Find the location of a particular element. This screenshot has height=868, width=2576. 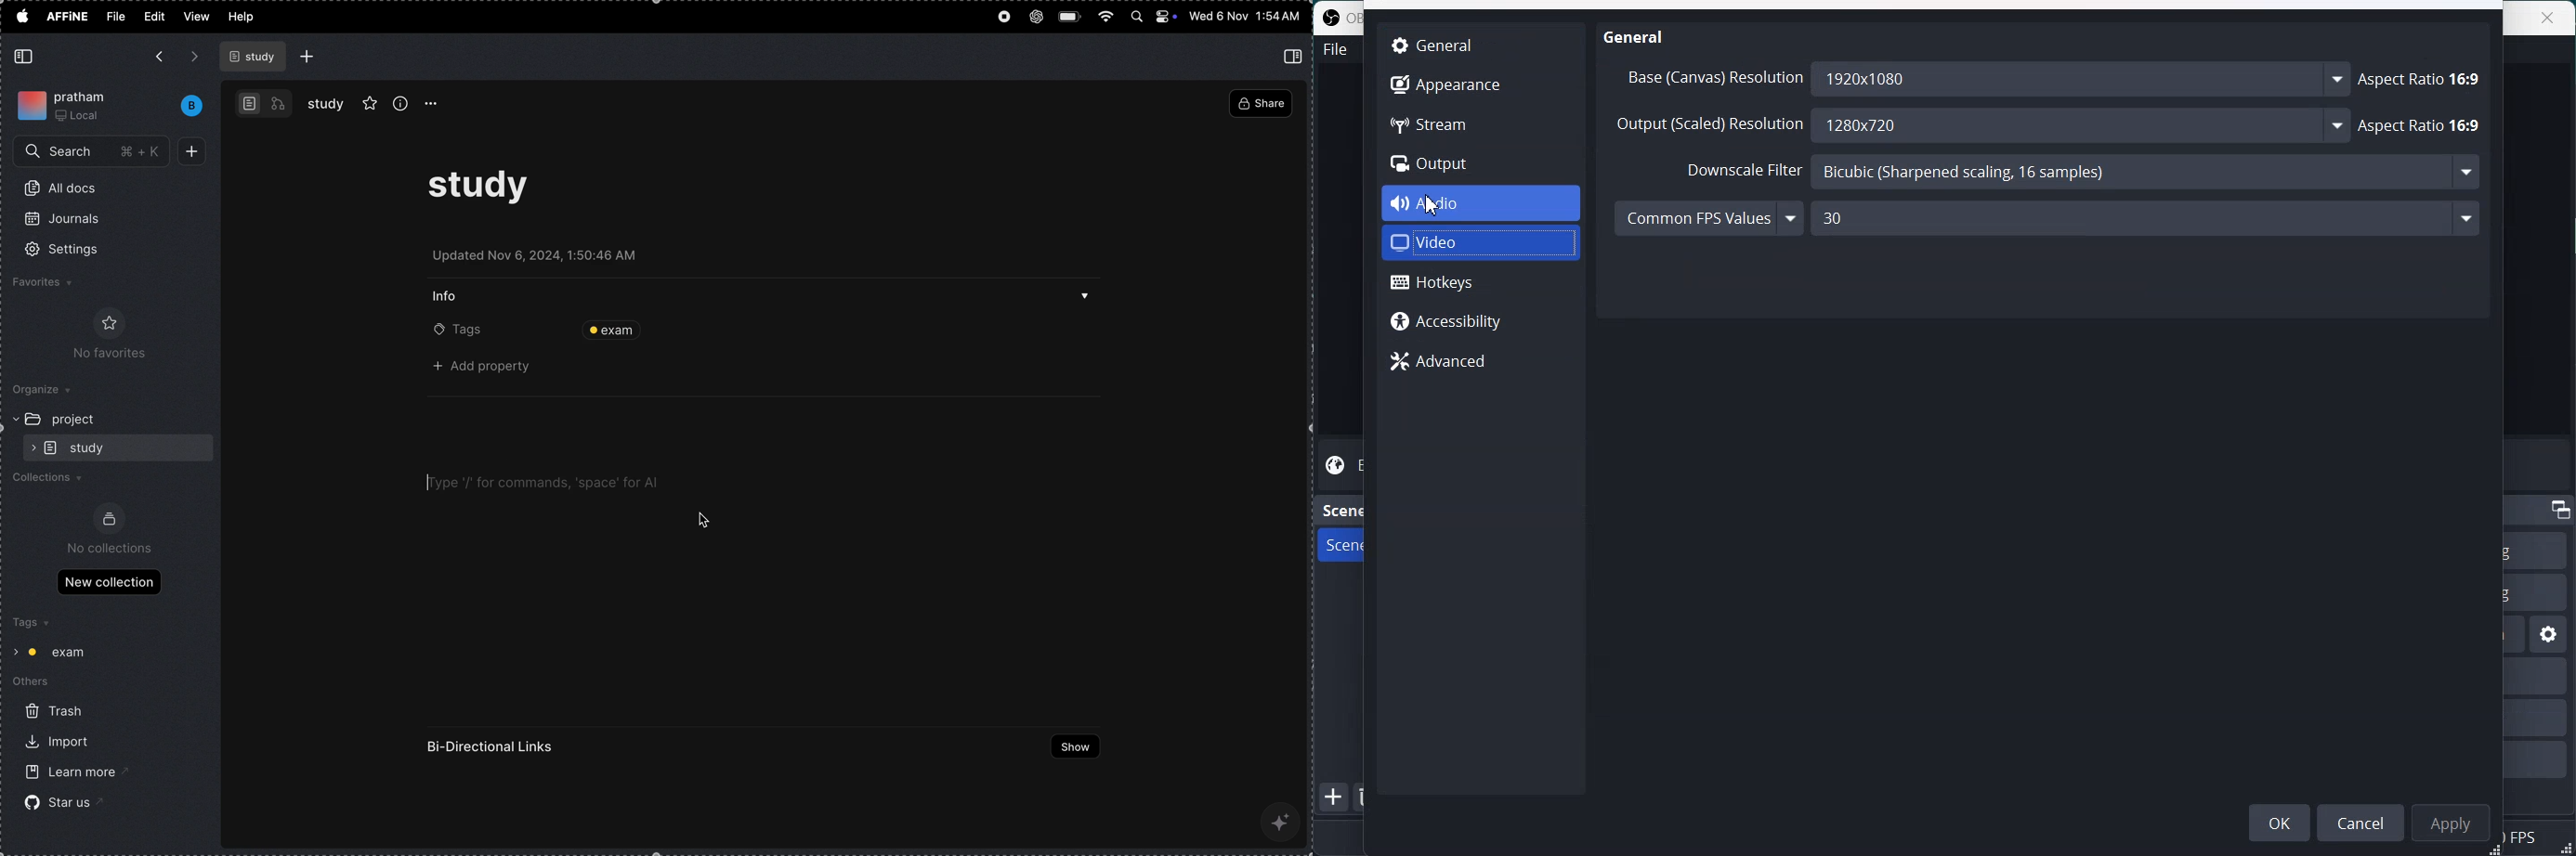

view is located at coordinates (197, 16).